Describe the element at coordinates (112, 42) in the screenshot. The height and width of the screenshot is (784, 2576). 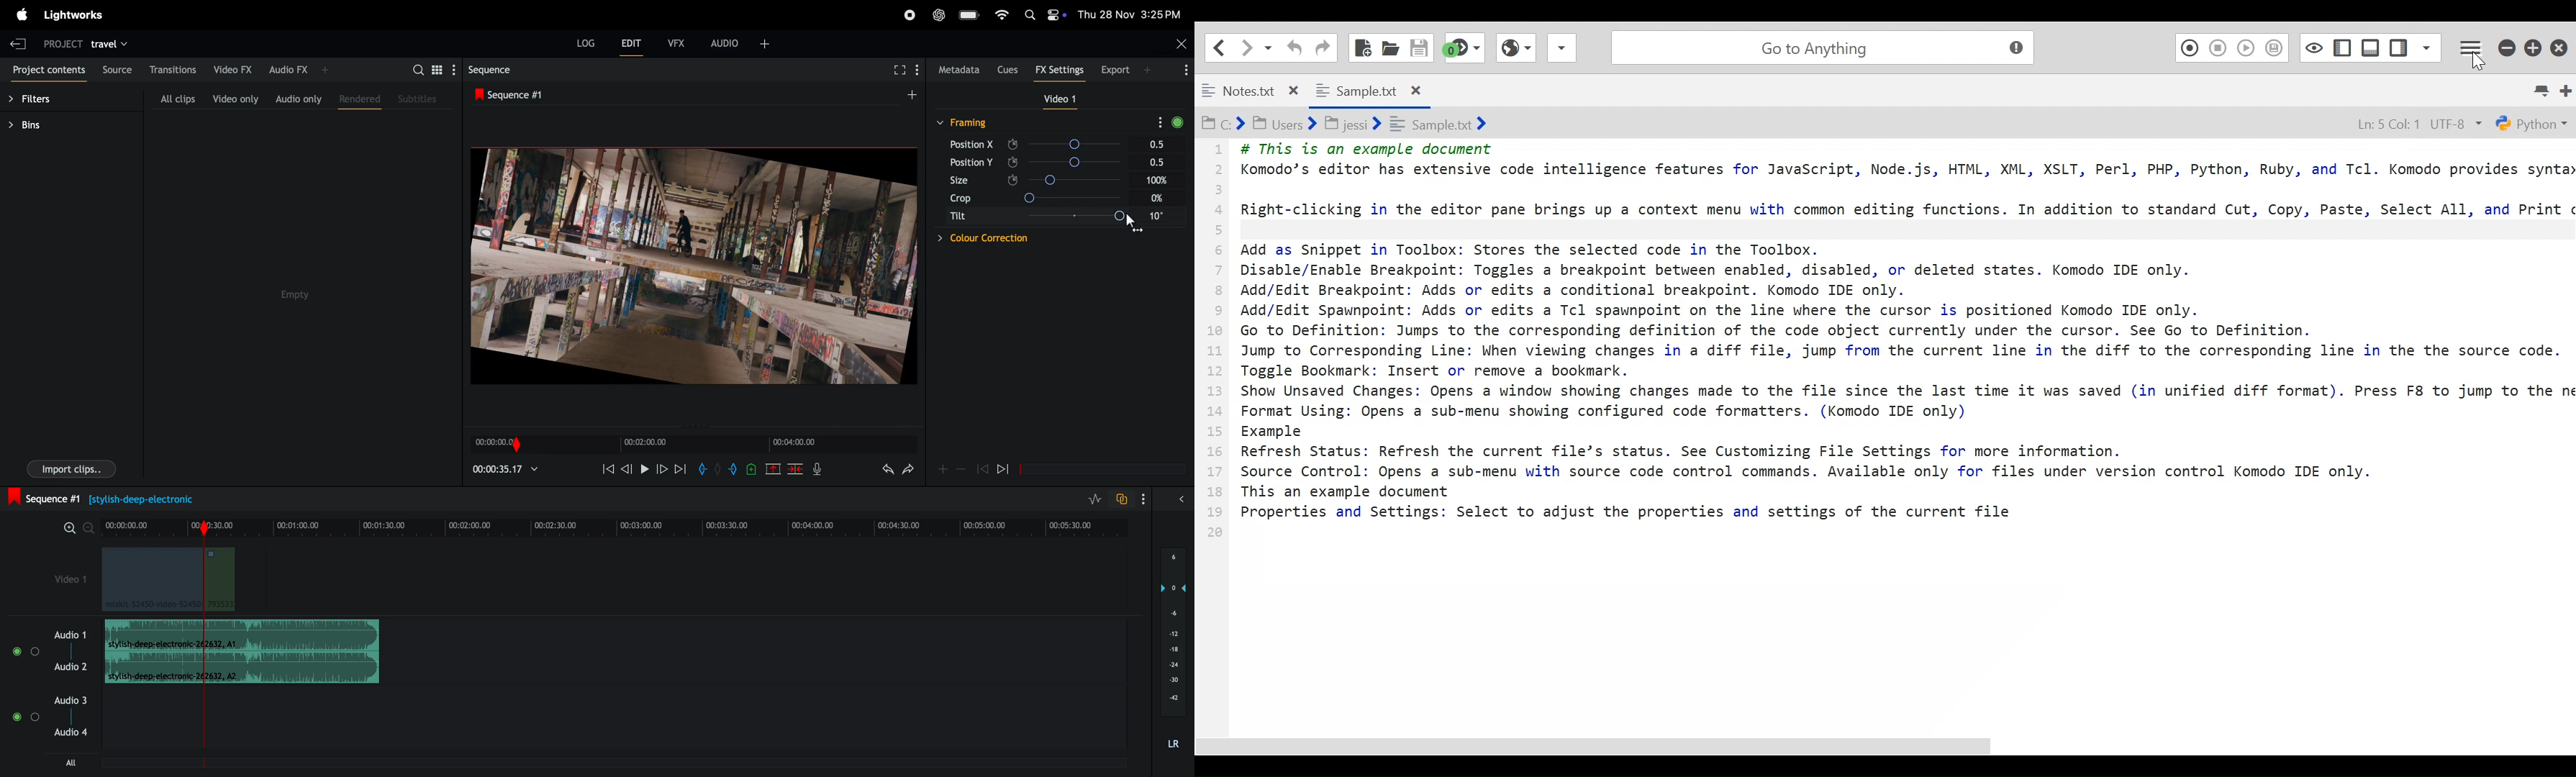
I see `travel` at that location.